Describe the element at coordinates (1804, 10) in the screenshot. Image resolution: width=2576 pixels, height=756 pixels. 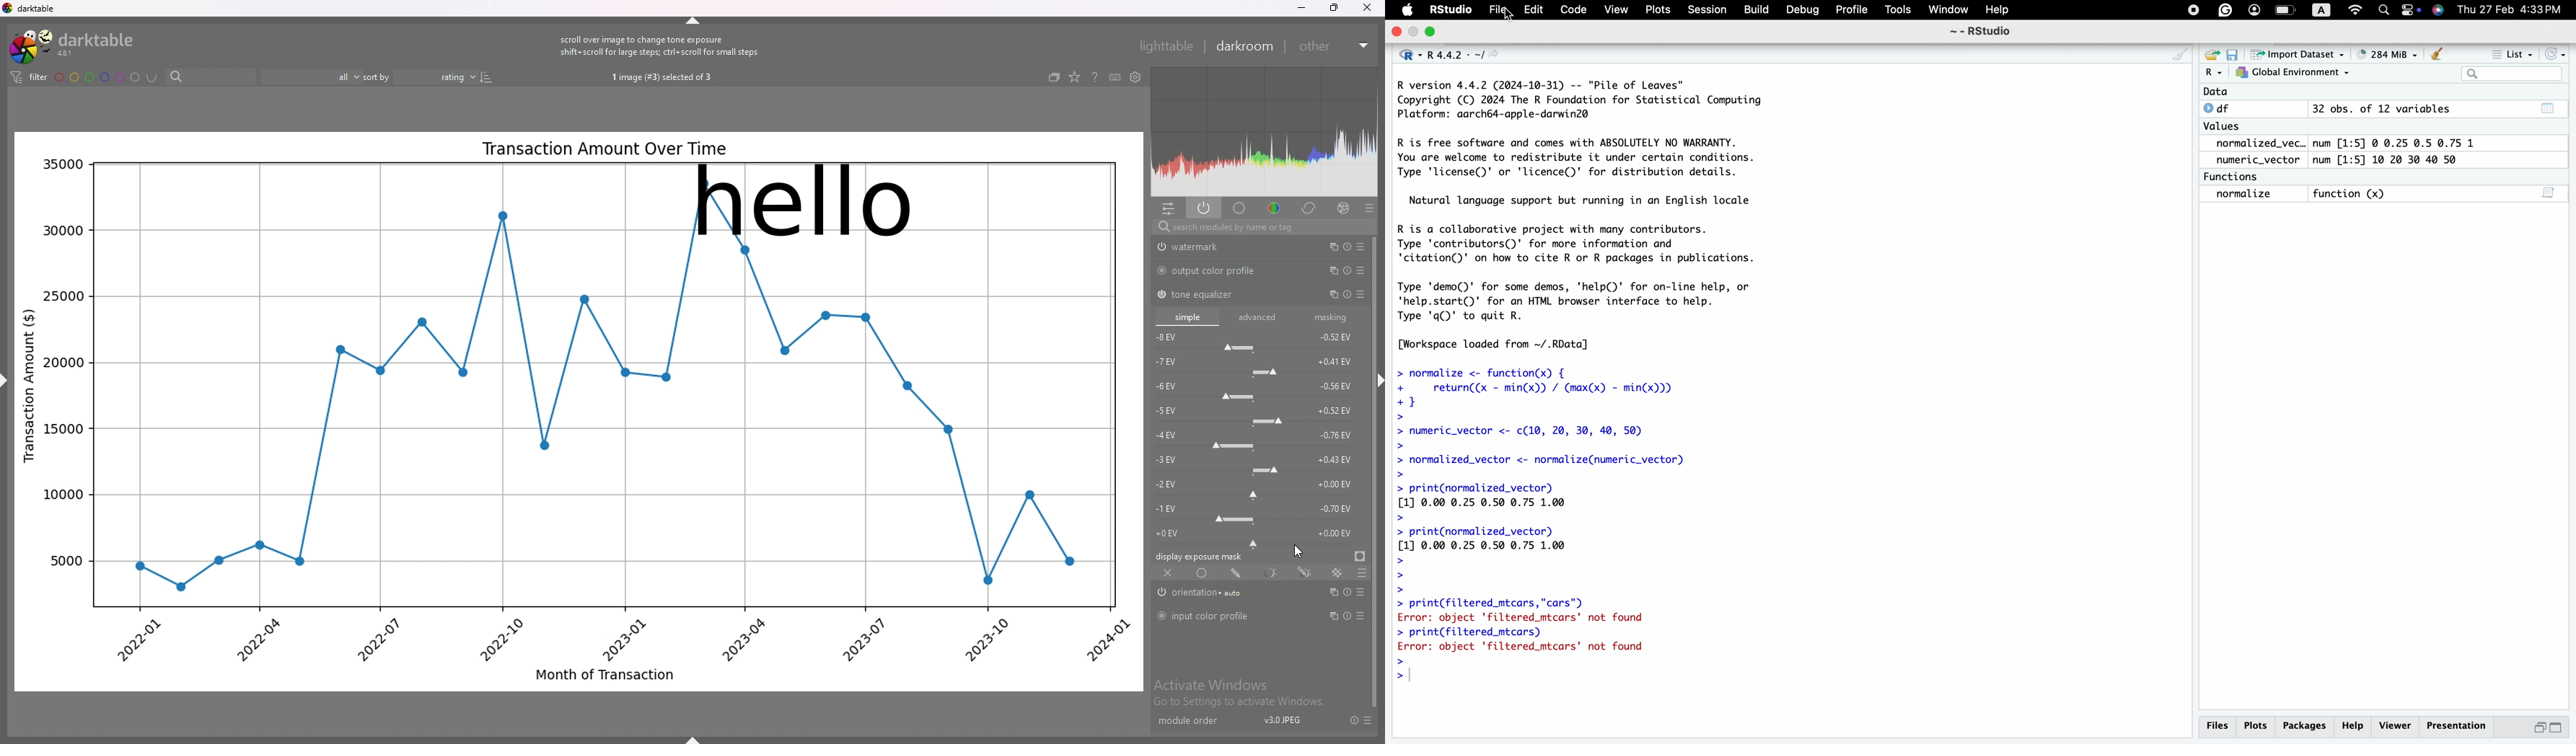
I see `Debug` at that location.